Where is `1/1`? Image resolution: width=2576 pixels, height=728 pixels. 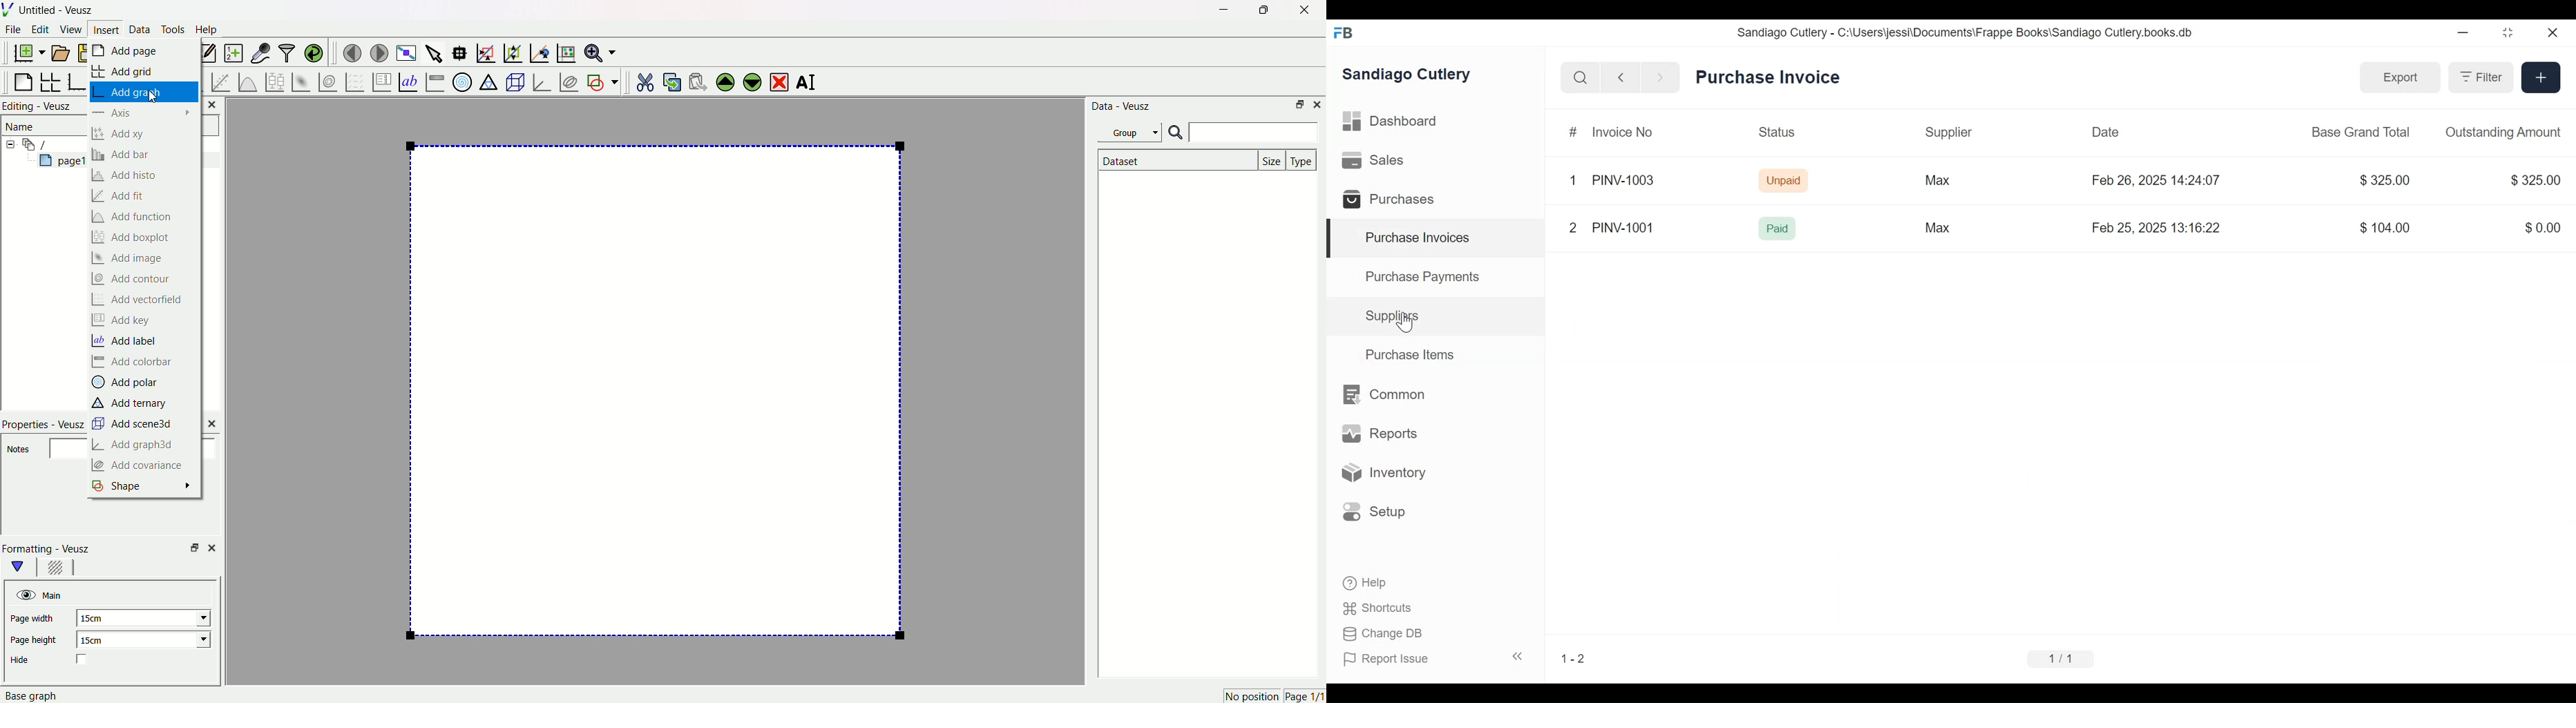 1/1 is located at coordinates (2058, 657).